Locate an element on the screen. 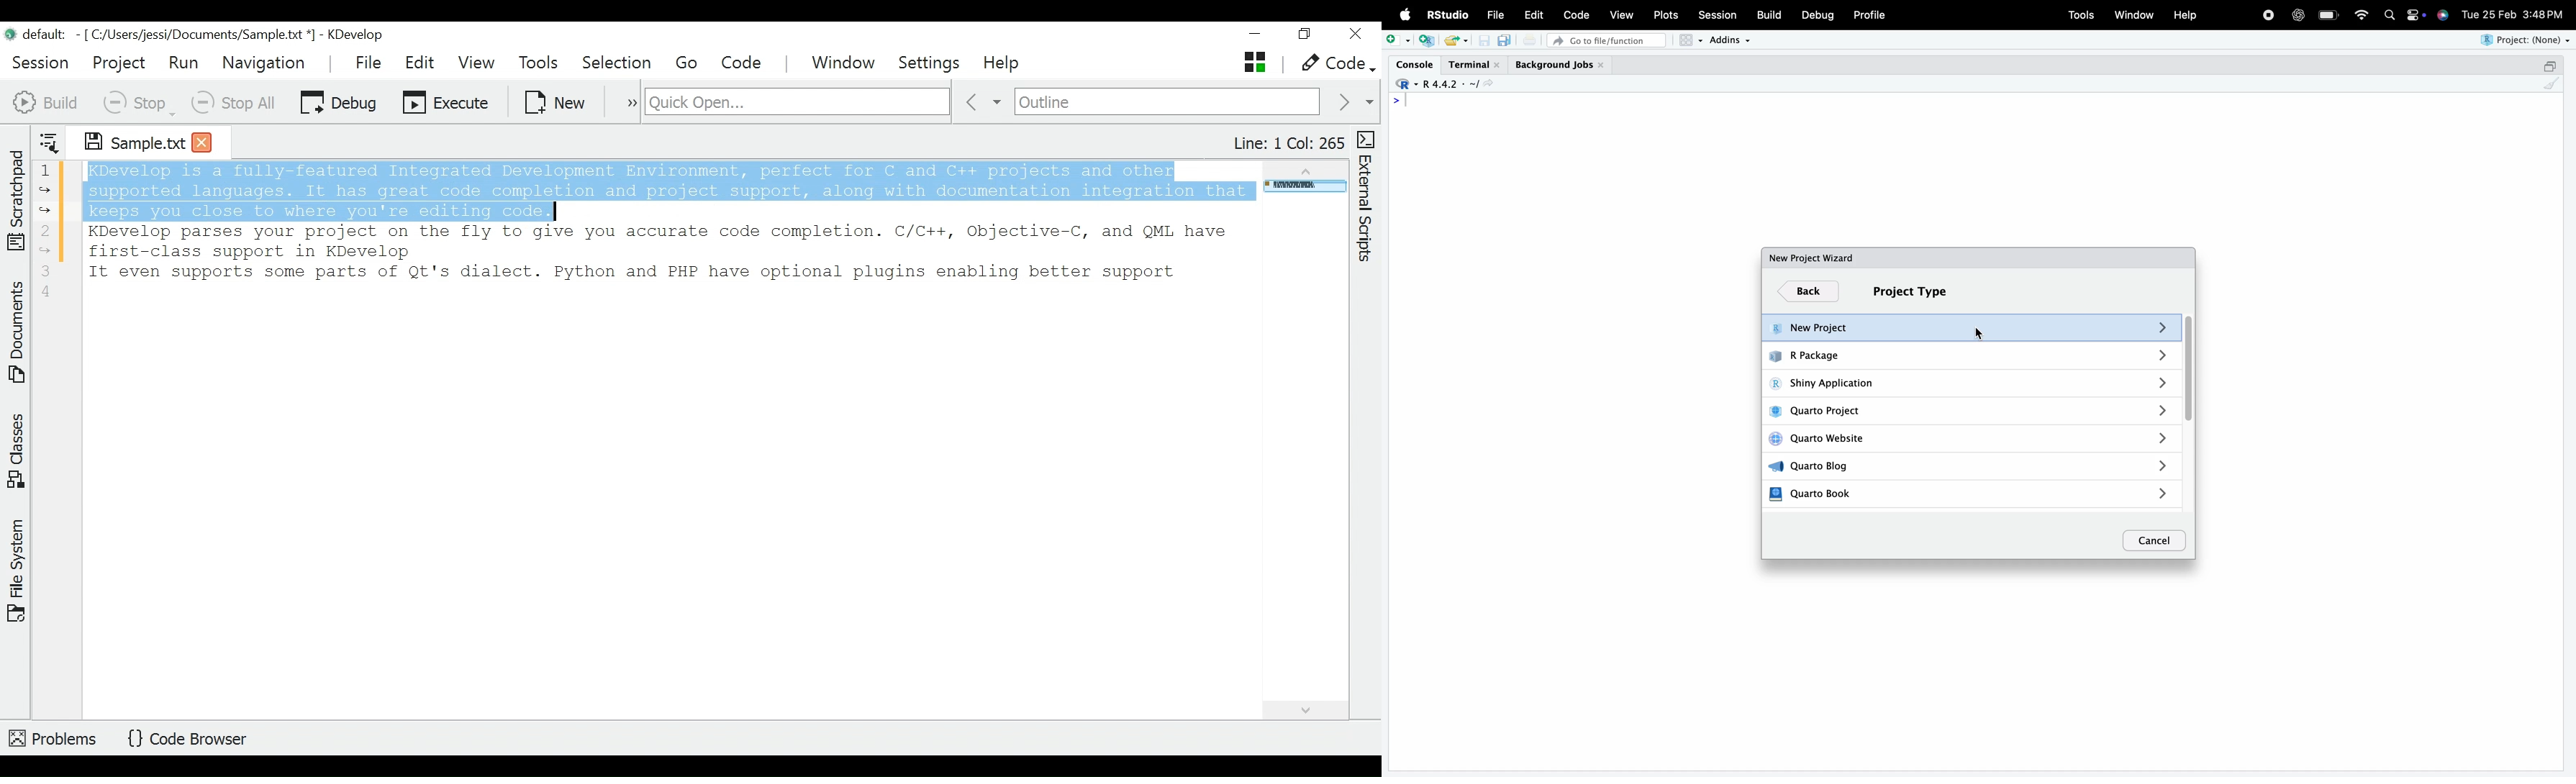 The width and height of the screenshot is (2576, 784). maximize is located at coordinates (2550, 66).